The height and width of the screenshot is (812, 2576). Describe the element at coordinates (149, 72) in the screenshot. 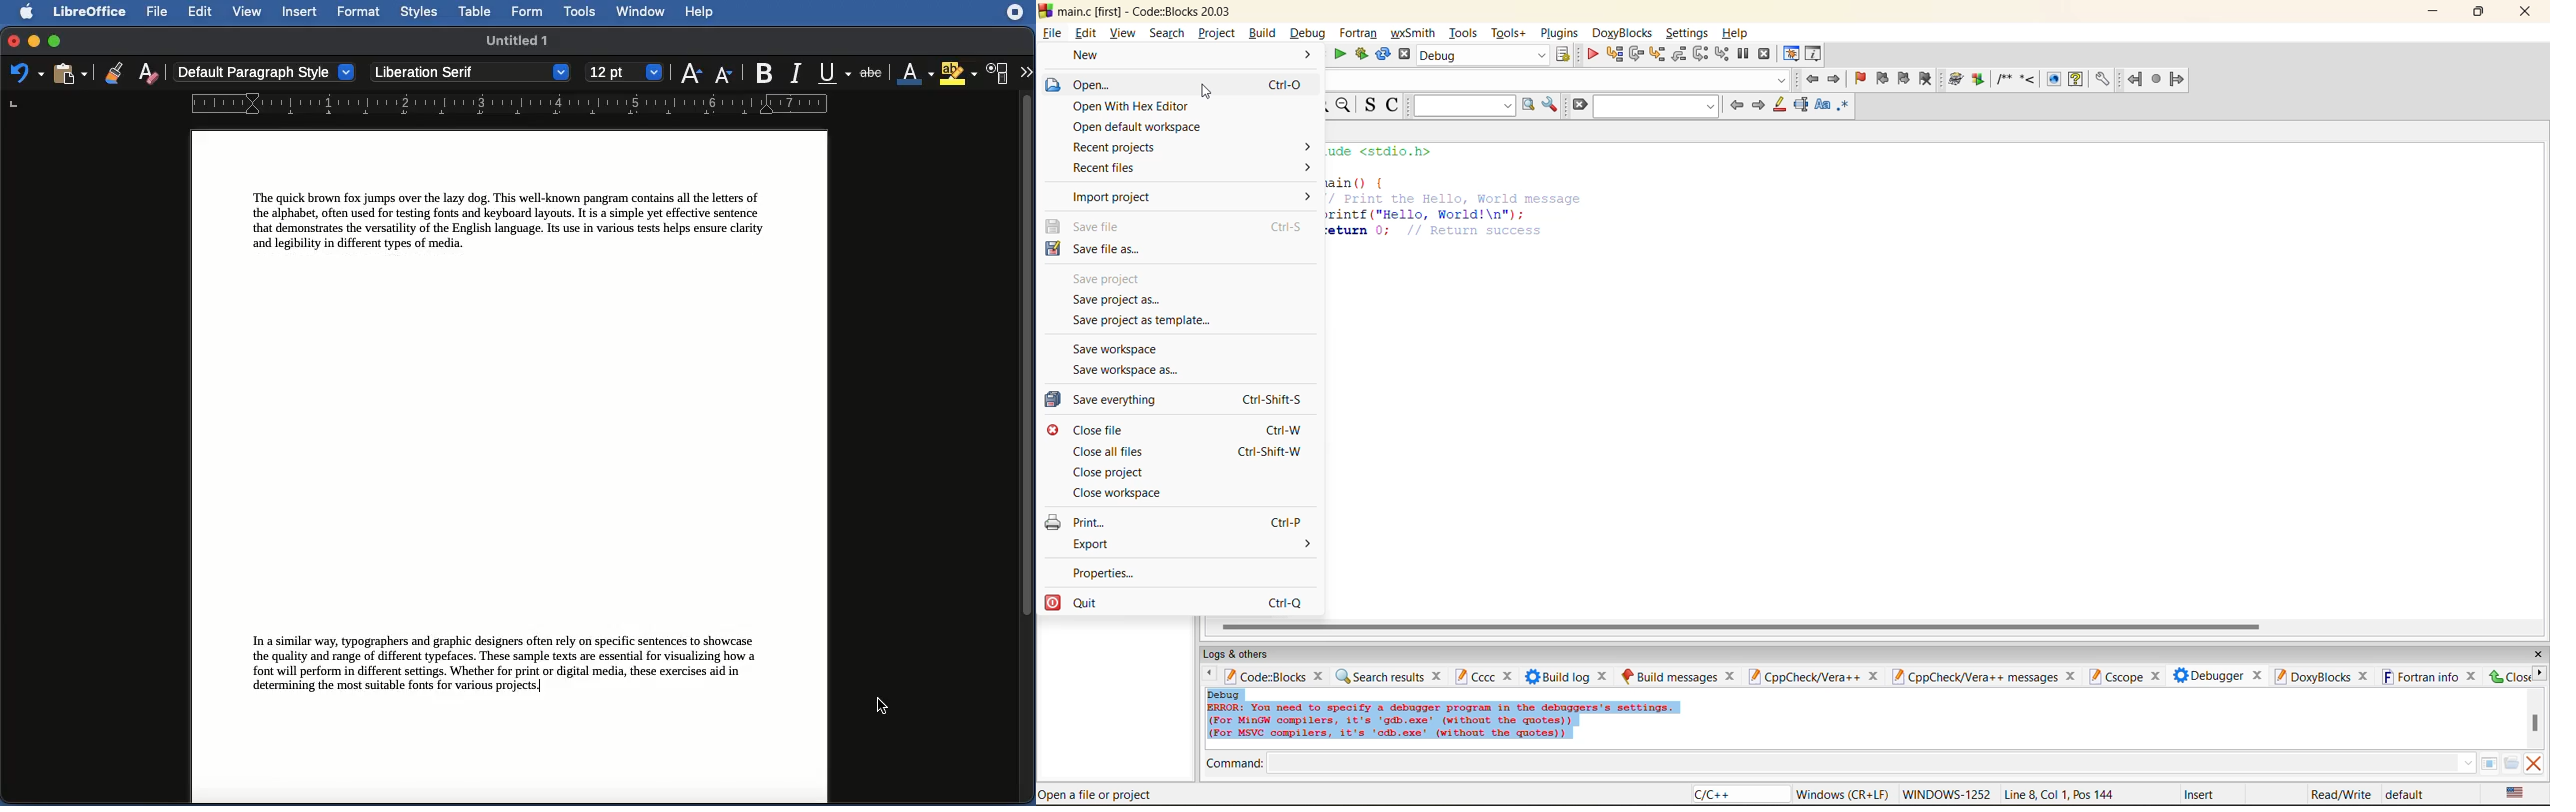

I see `Clear ` at that location.